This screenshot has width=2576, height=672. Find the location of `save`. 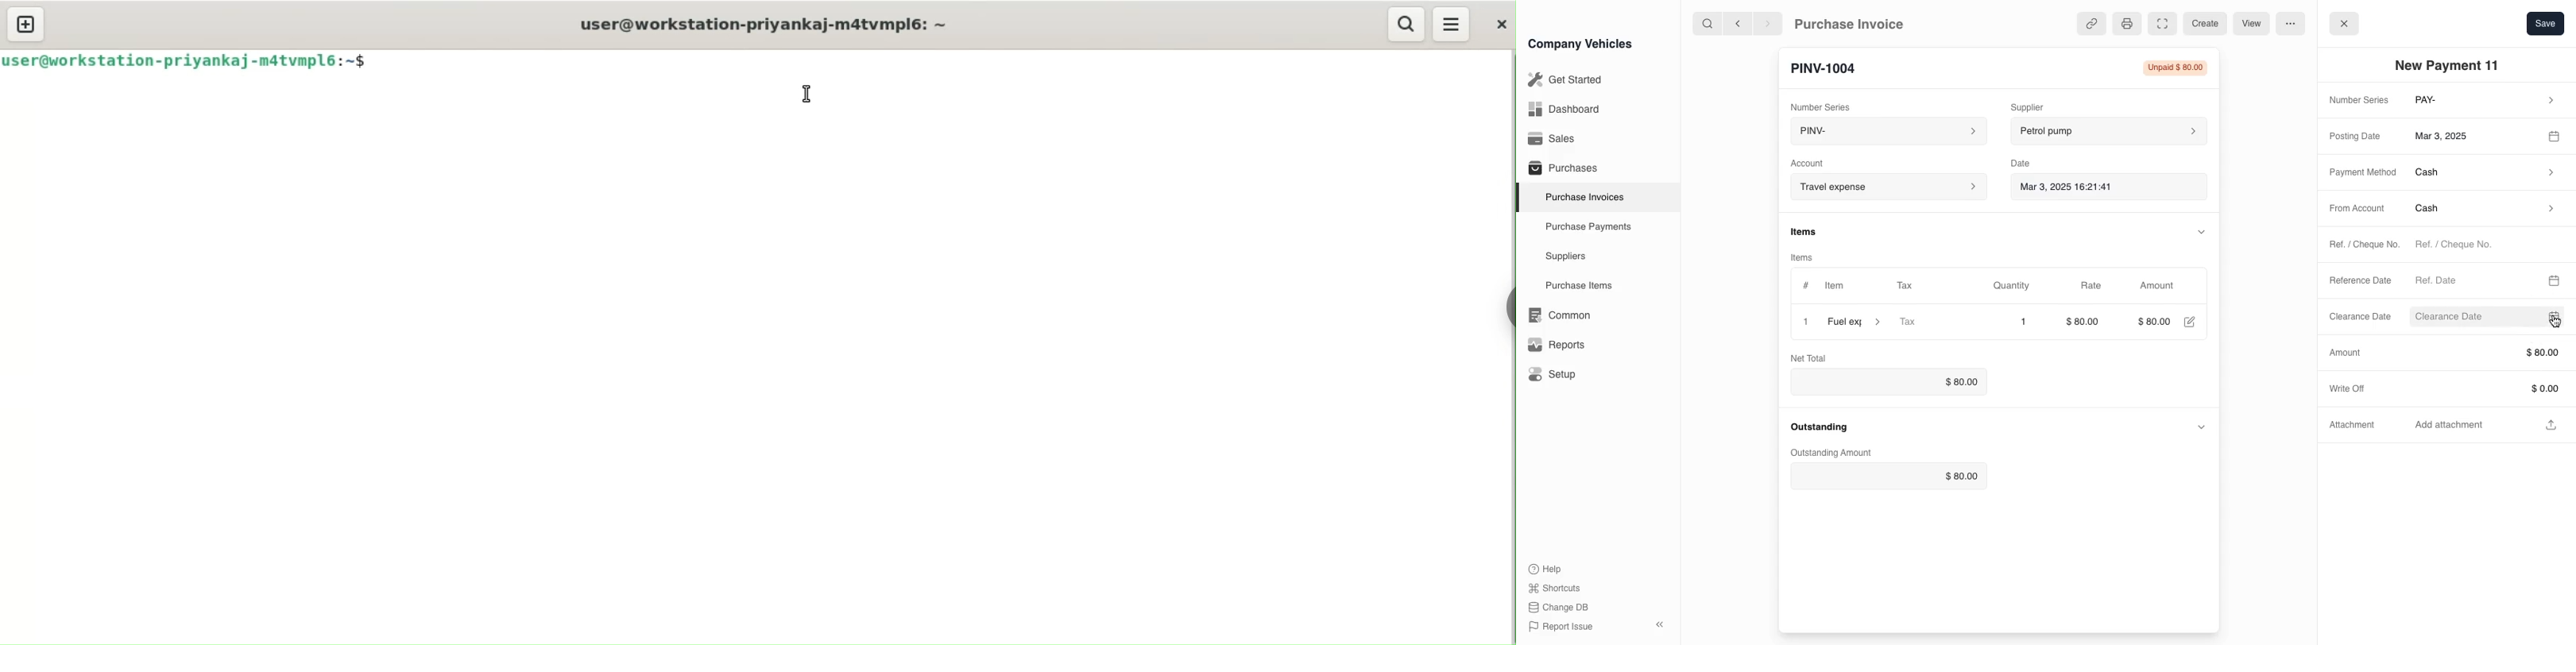

save is located at coordinates (2546, 23).